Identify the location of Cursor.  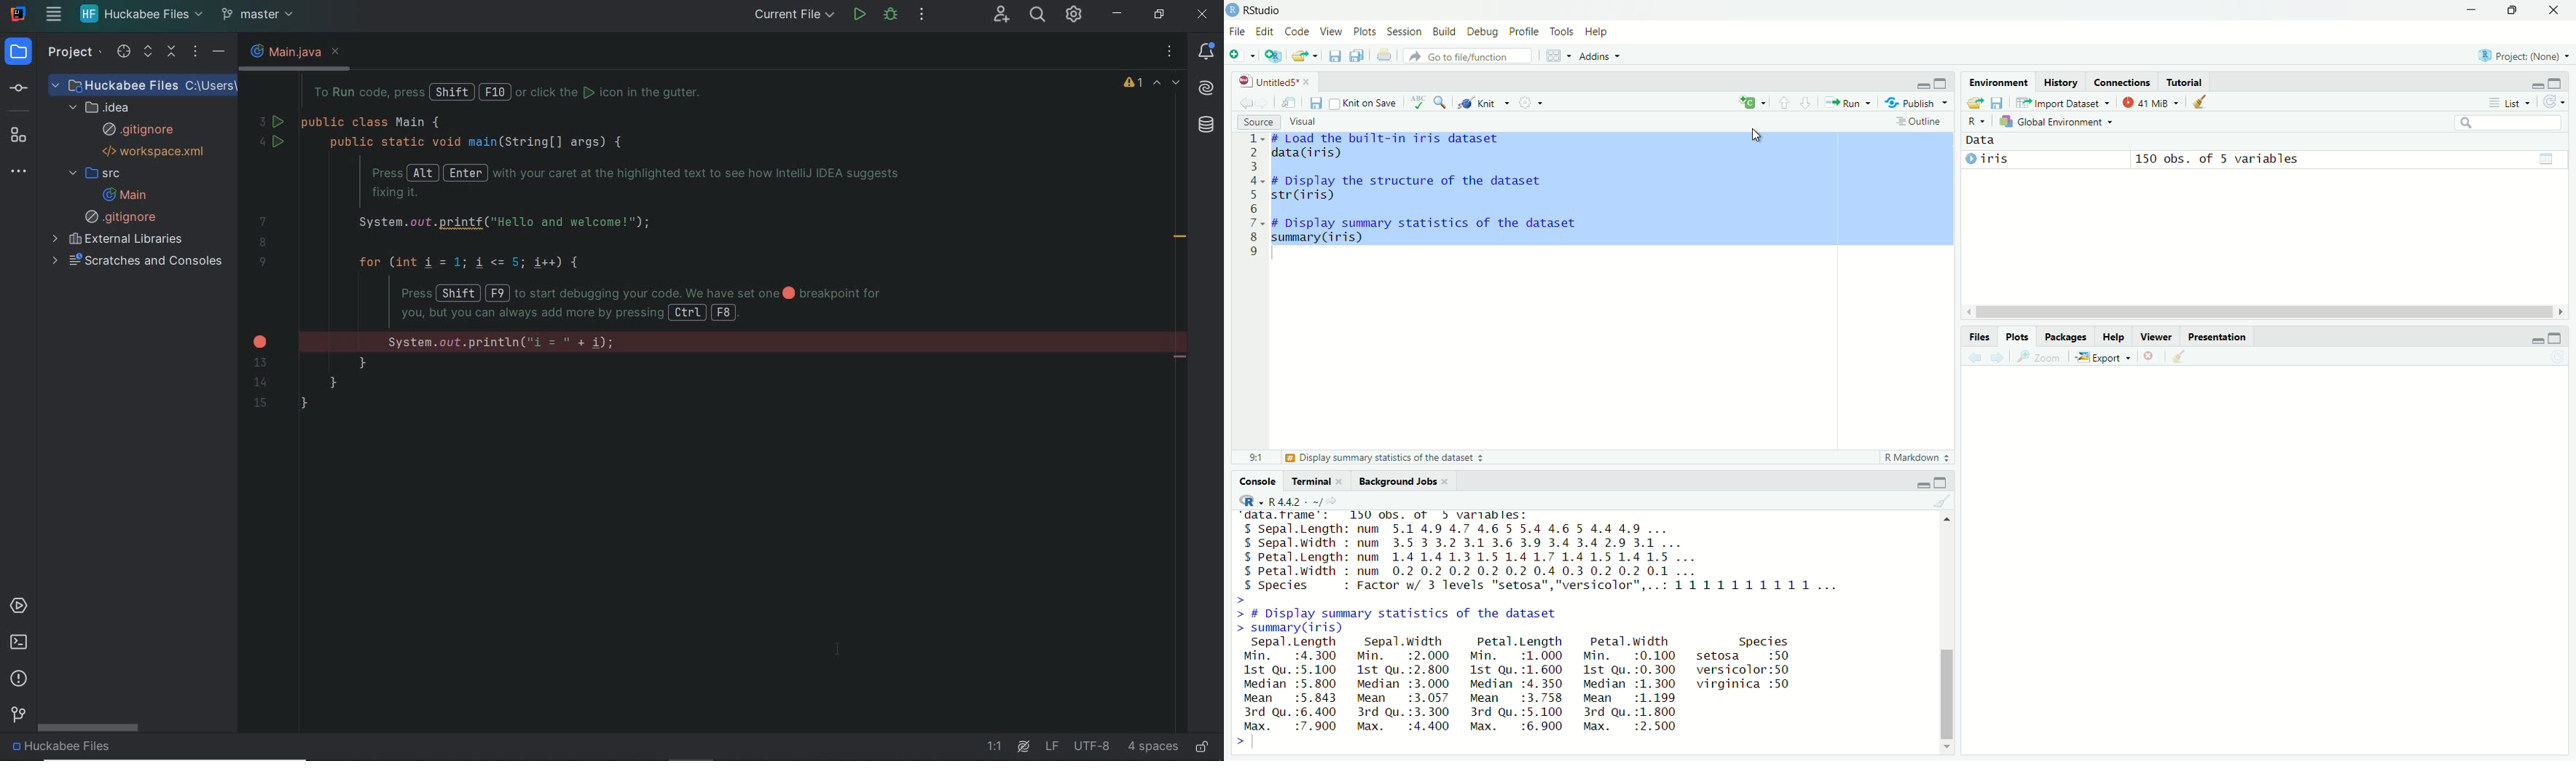
(1757, 137).